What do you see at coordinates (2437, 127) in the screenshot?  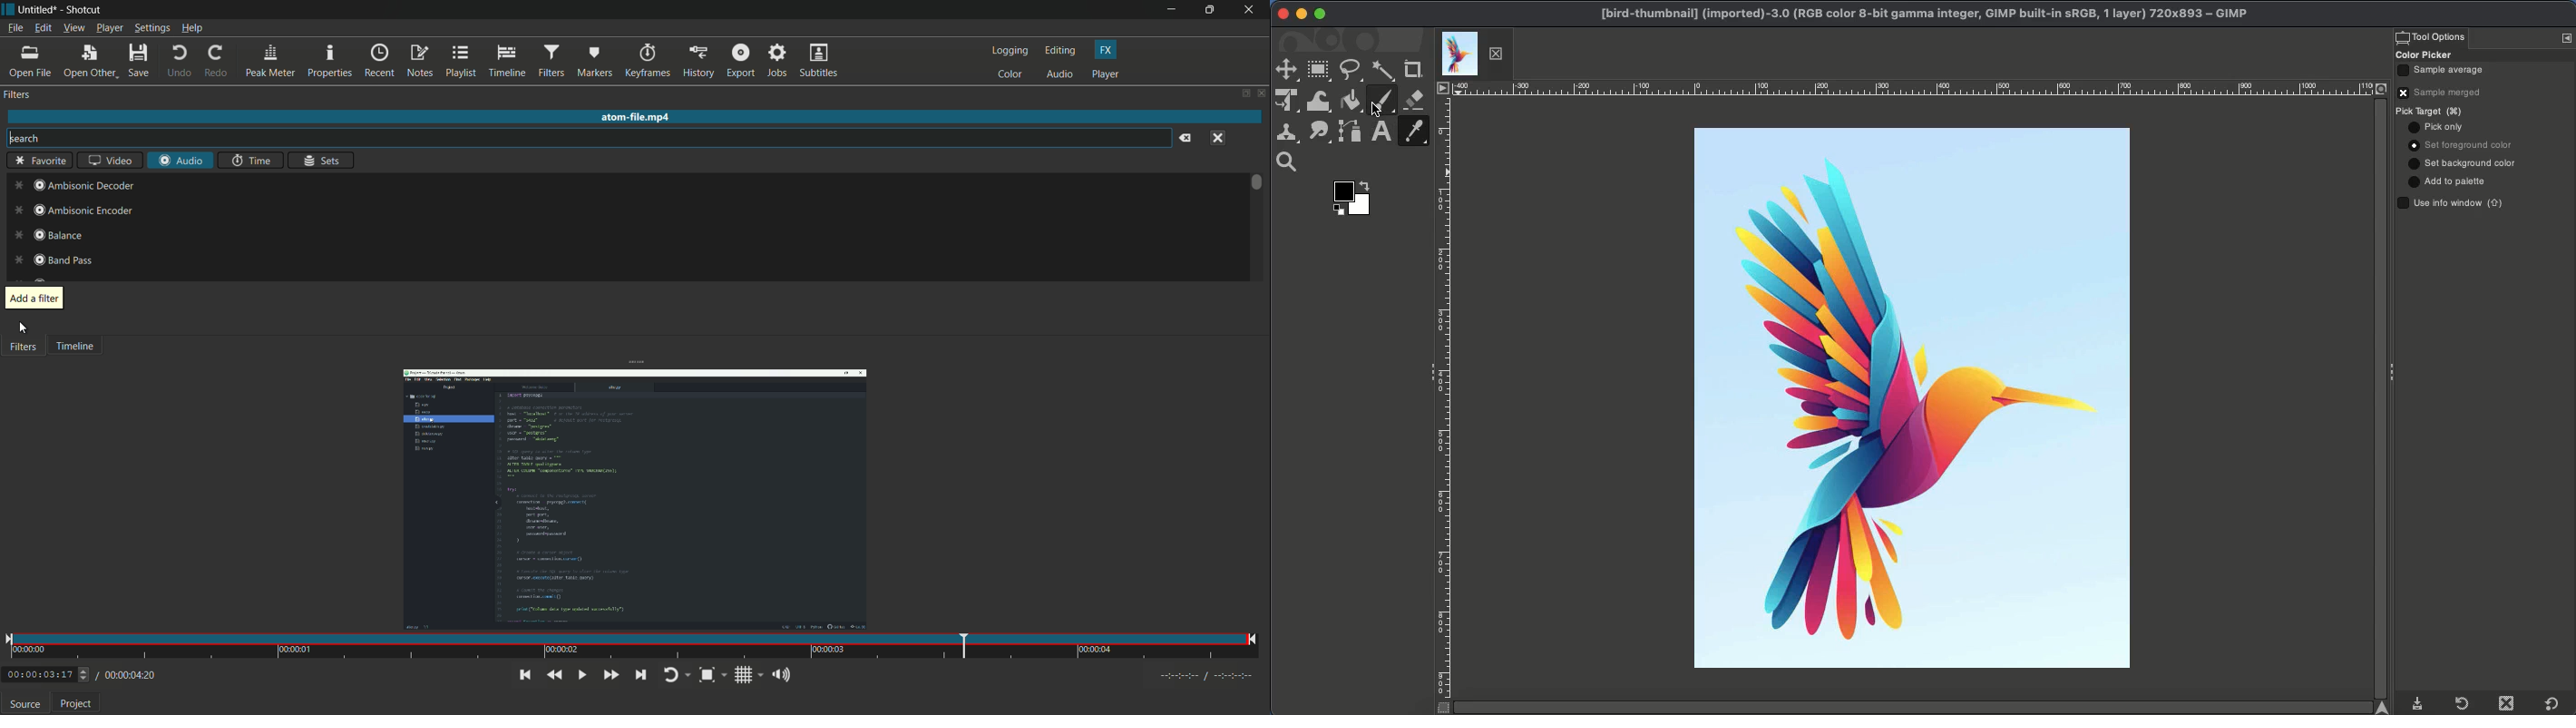 I see `Pick only` at bounding box center [2437, 127].